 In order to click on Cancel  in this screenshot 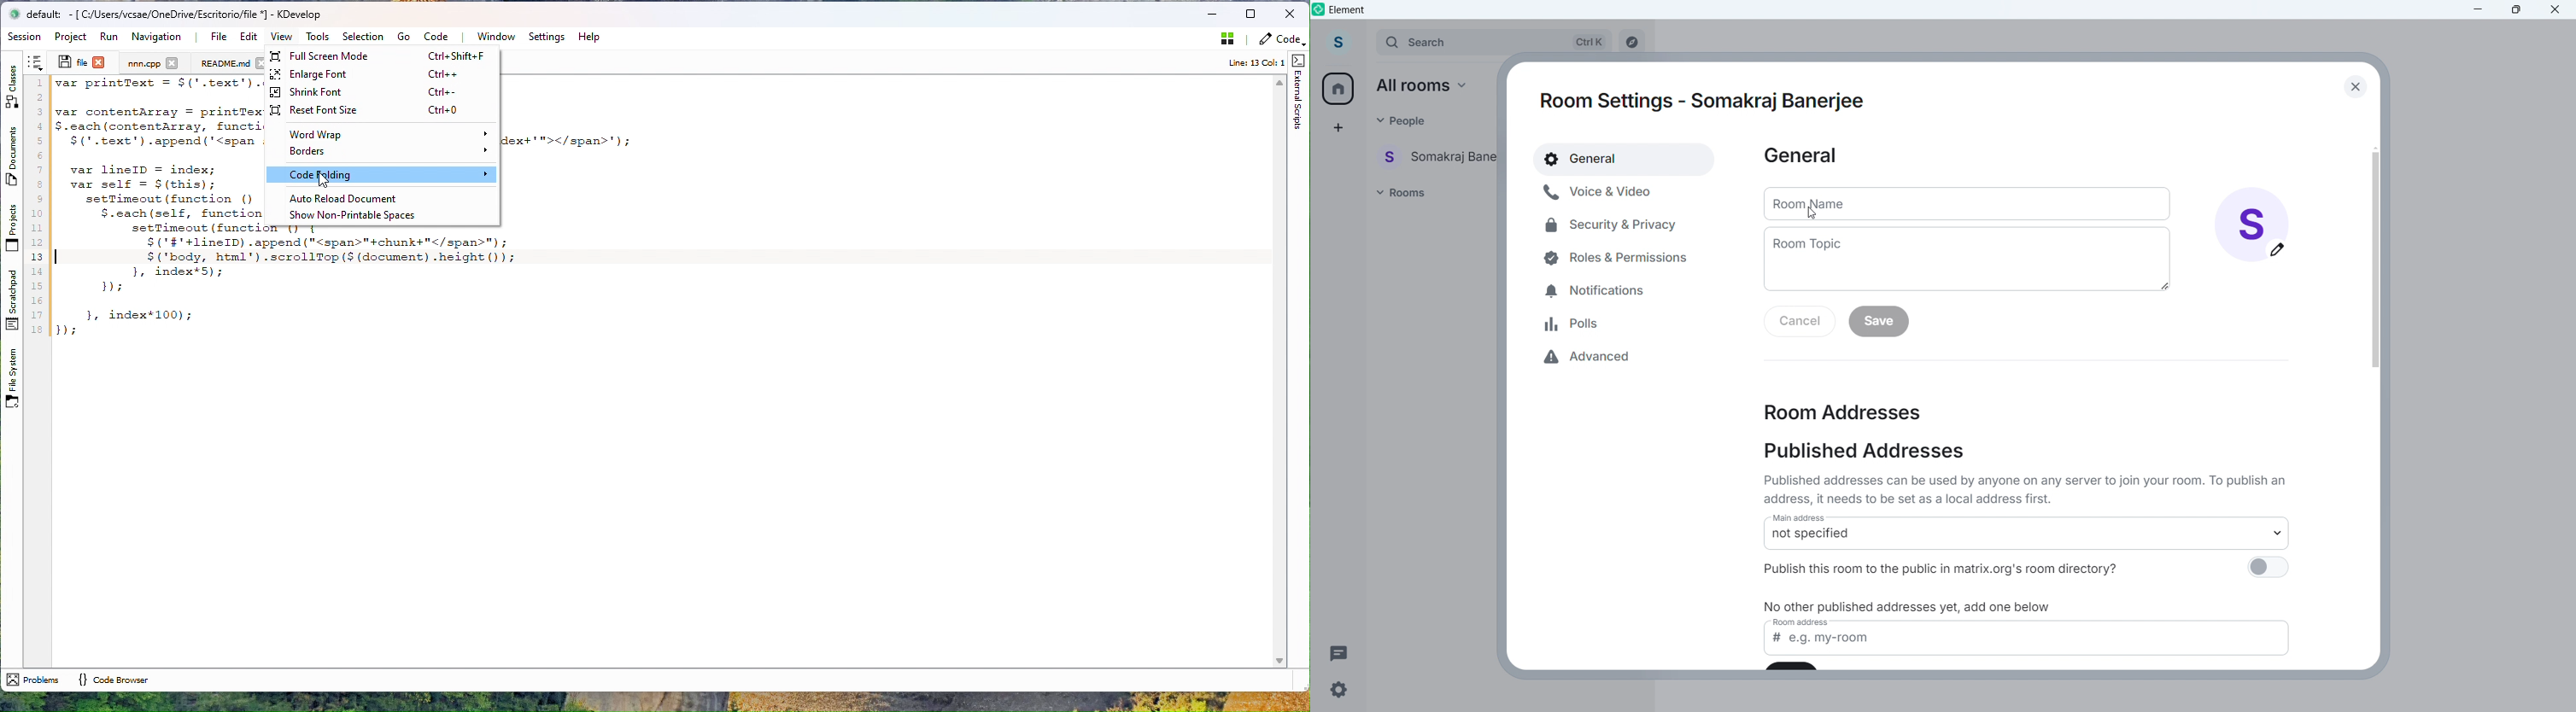, I will do `click(1800, 322)`.